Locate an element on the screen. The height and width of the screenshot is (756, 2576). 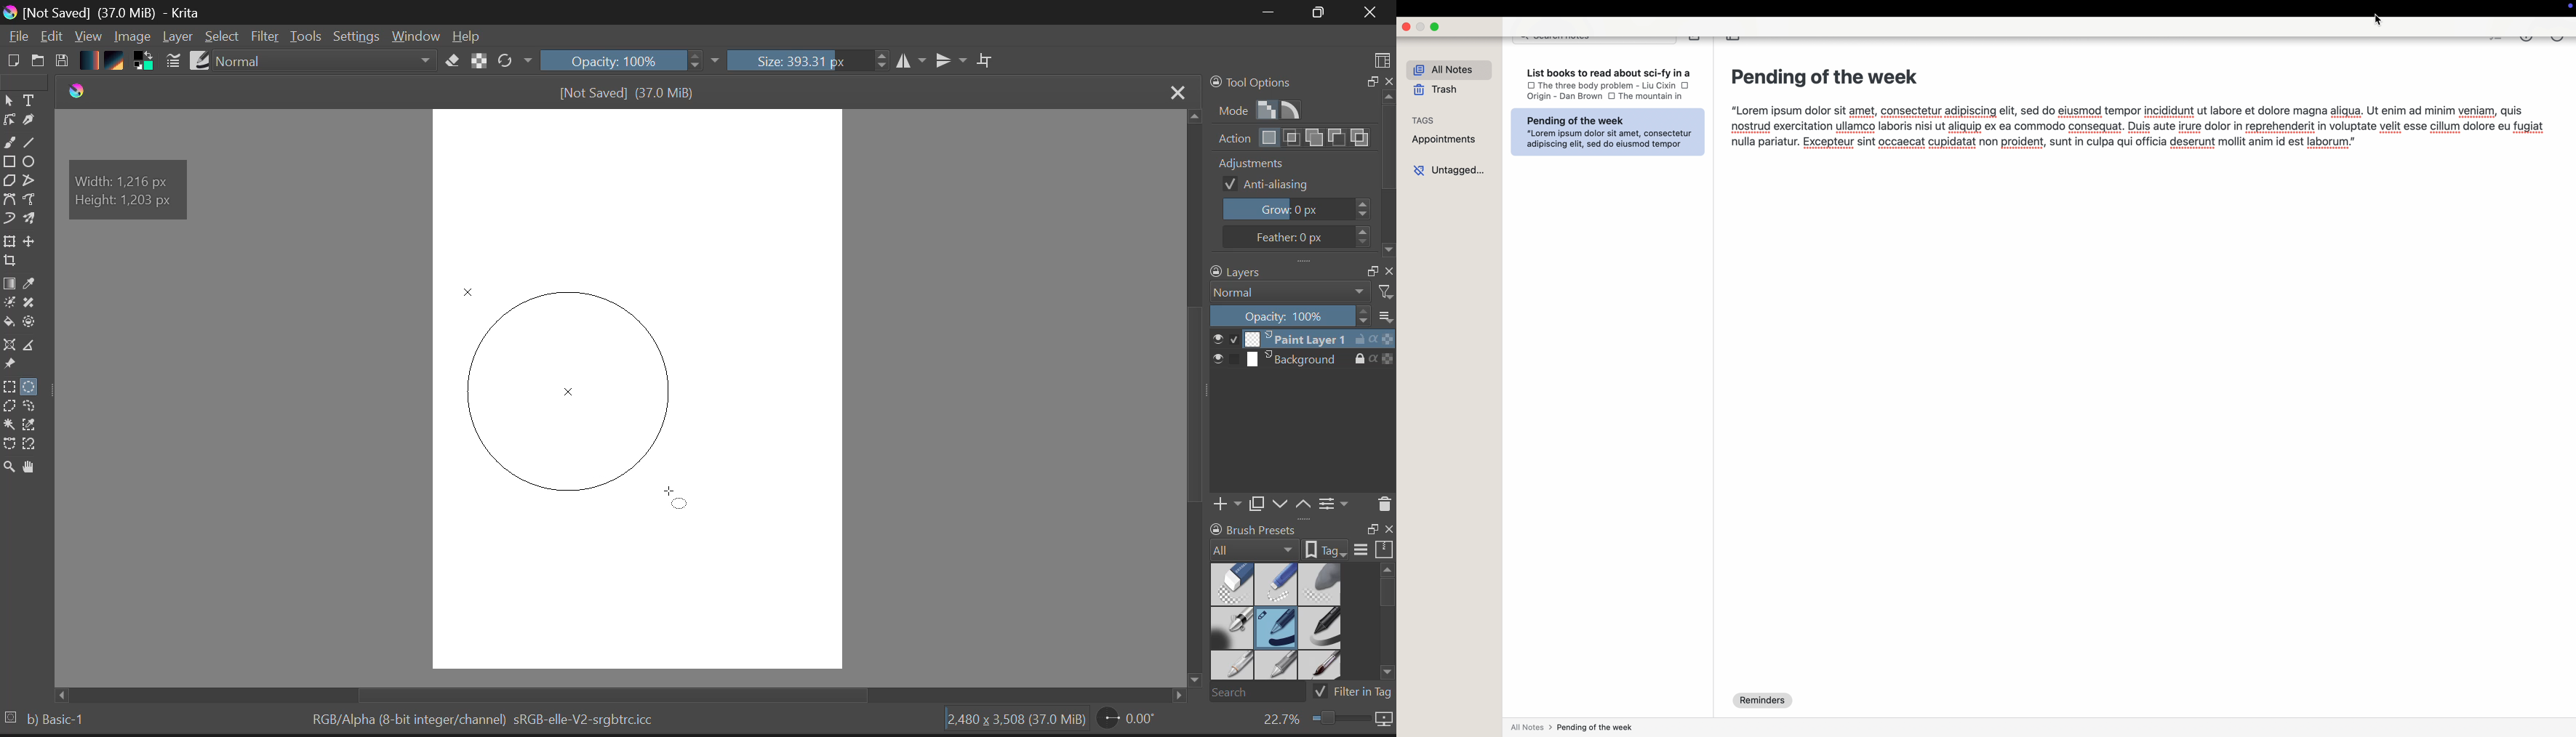
the mountyain in is located at coordinates (1662, 96).